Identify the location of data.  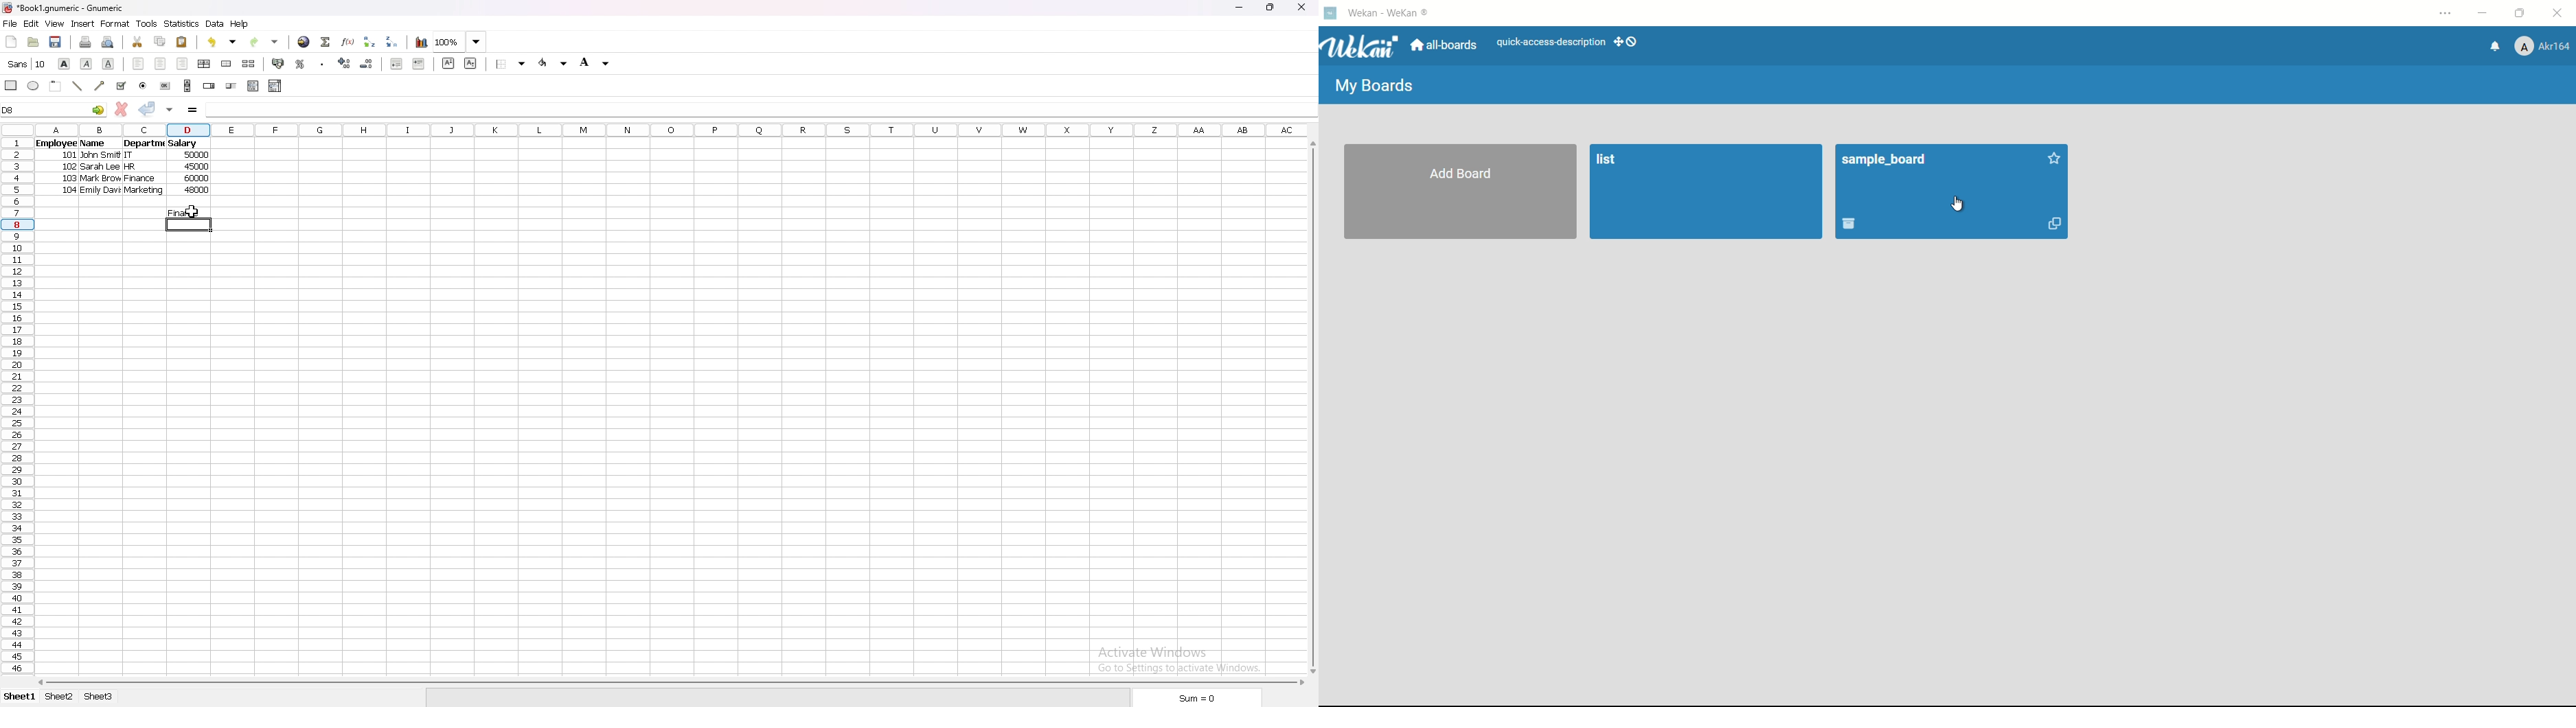
(215, 24).